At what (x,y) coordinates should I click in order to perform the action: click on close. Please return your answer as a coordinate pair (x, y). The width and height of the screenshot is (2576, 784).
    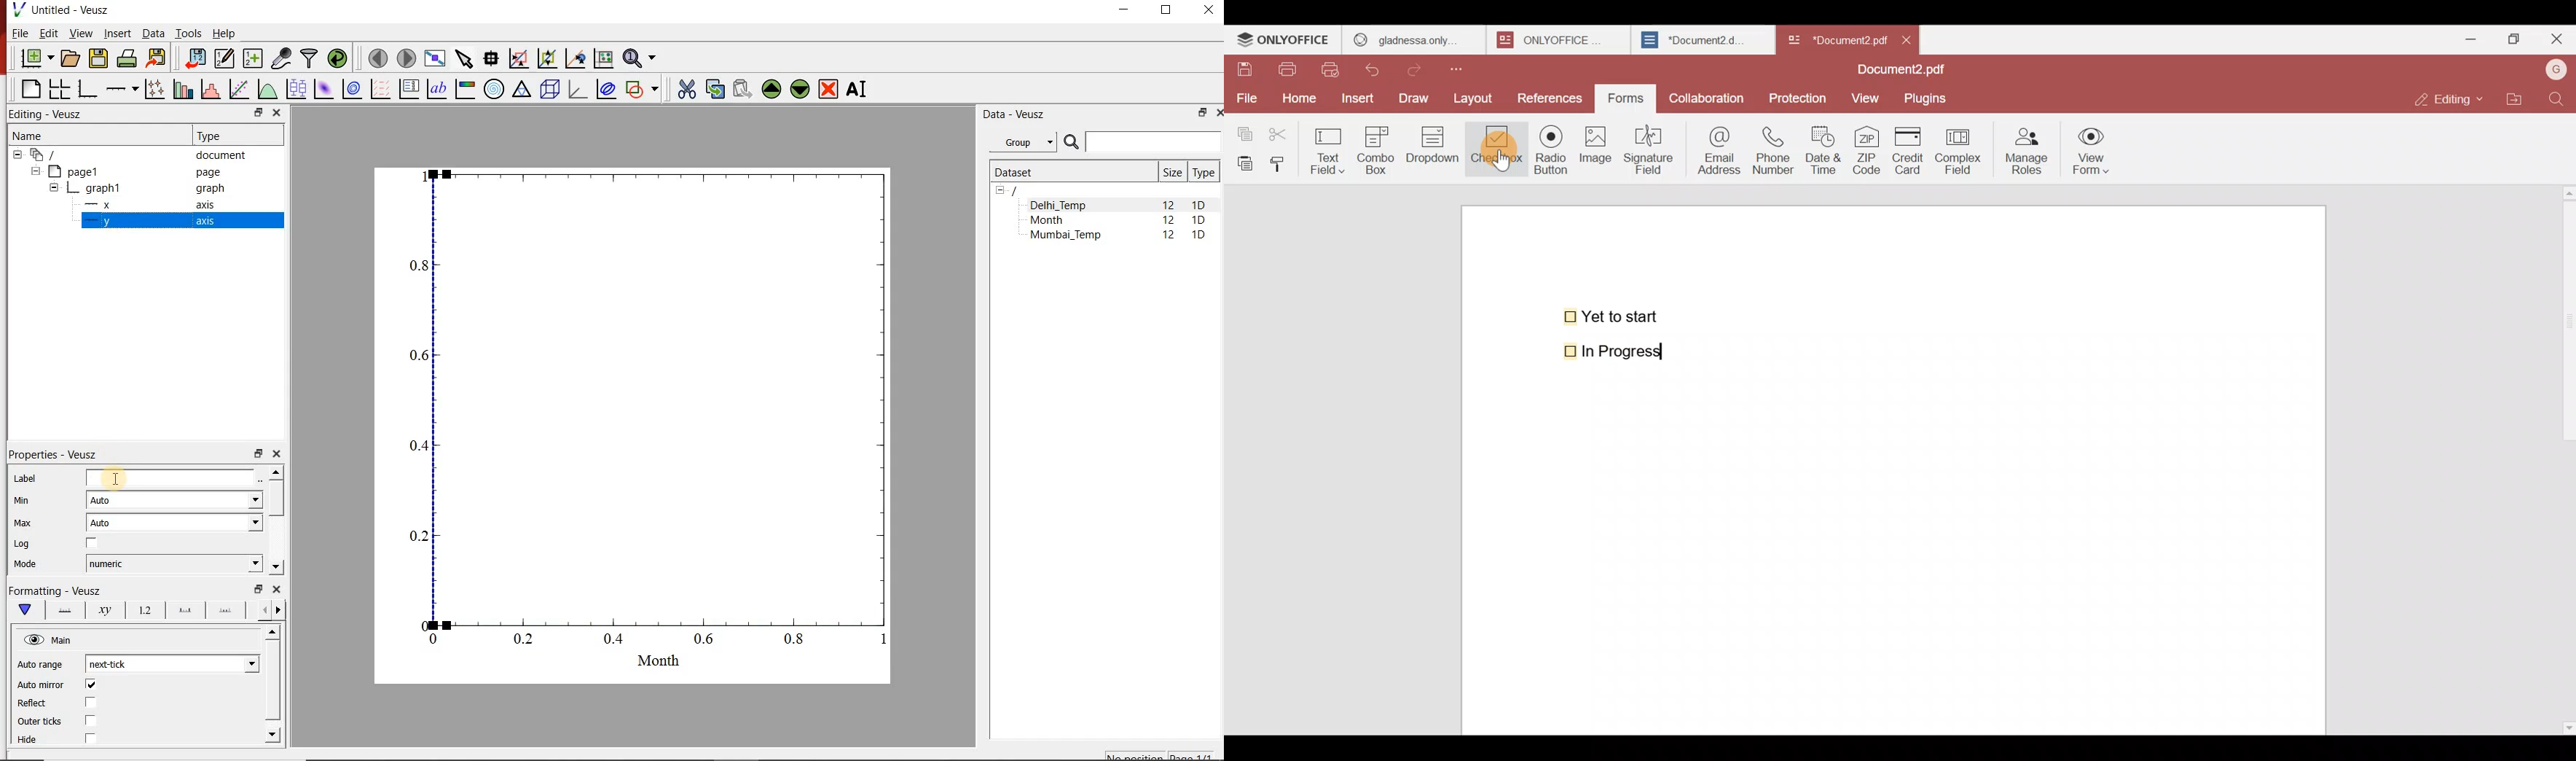
    Looking at the image, I should click on (275, 114).